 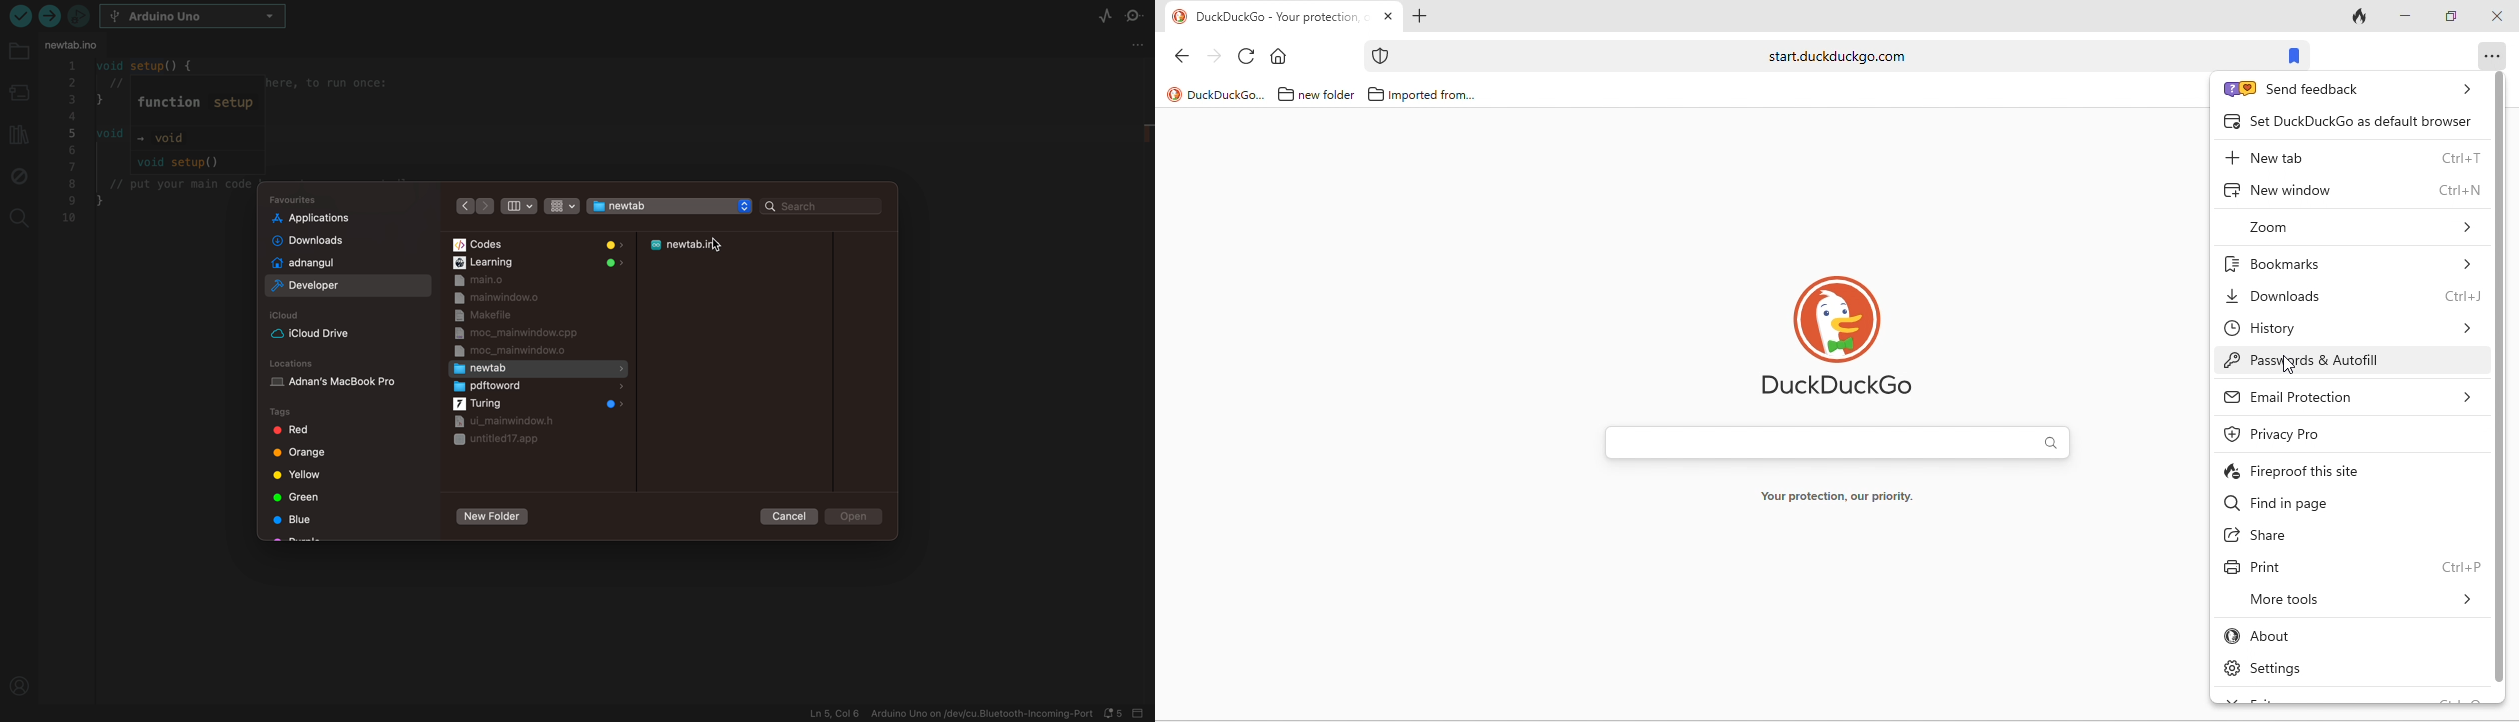 I want to click on profile, so click(x=20, y=683).